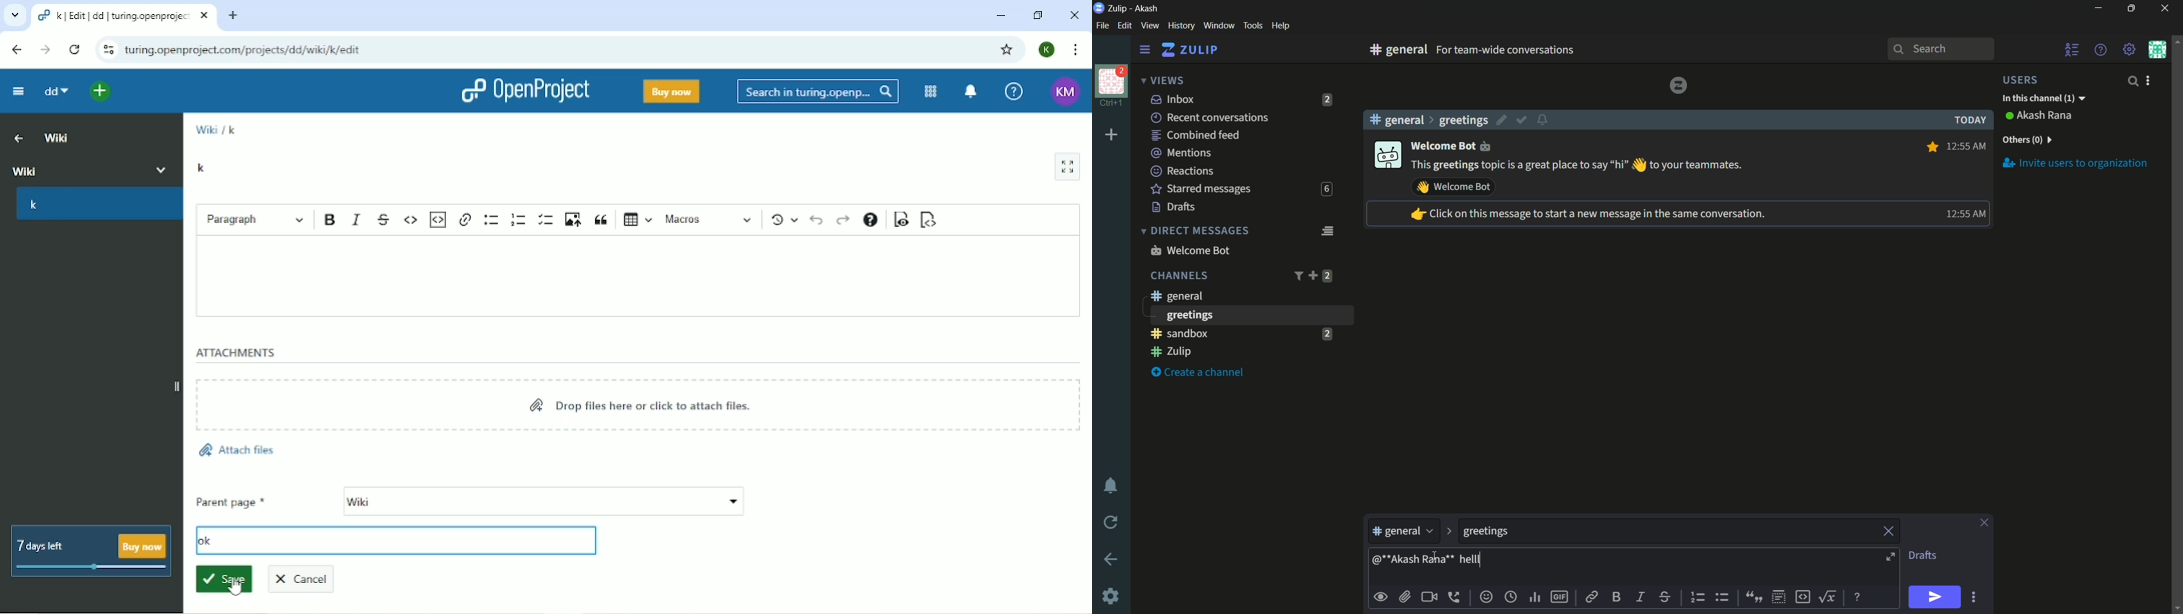 The height and width of the screenshot is (616, 2184). I want to click on filter channels, so click(1297, 276).